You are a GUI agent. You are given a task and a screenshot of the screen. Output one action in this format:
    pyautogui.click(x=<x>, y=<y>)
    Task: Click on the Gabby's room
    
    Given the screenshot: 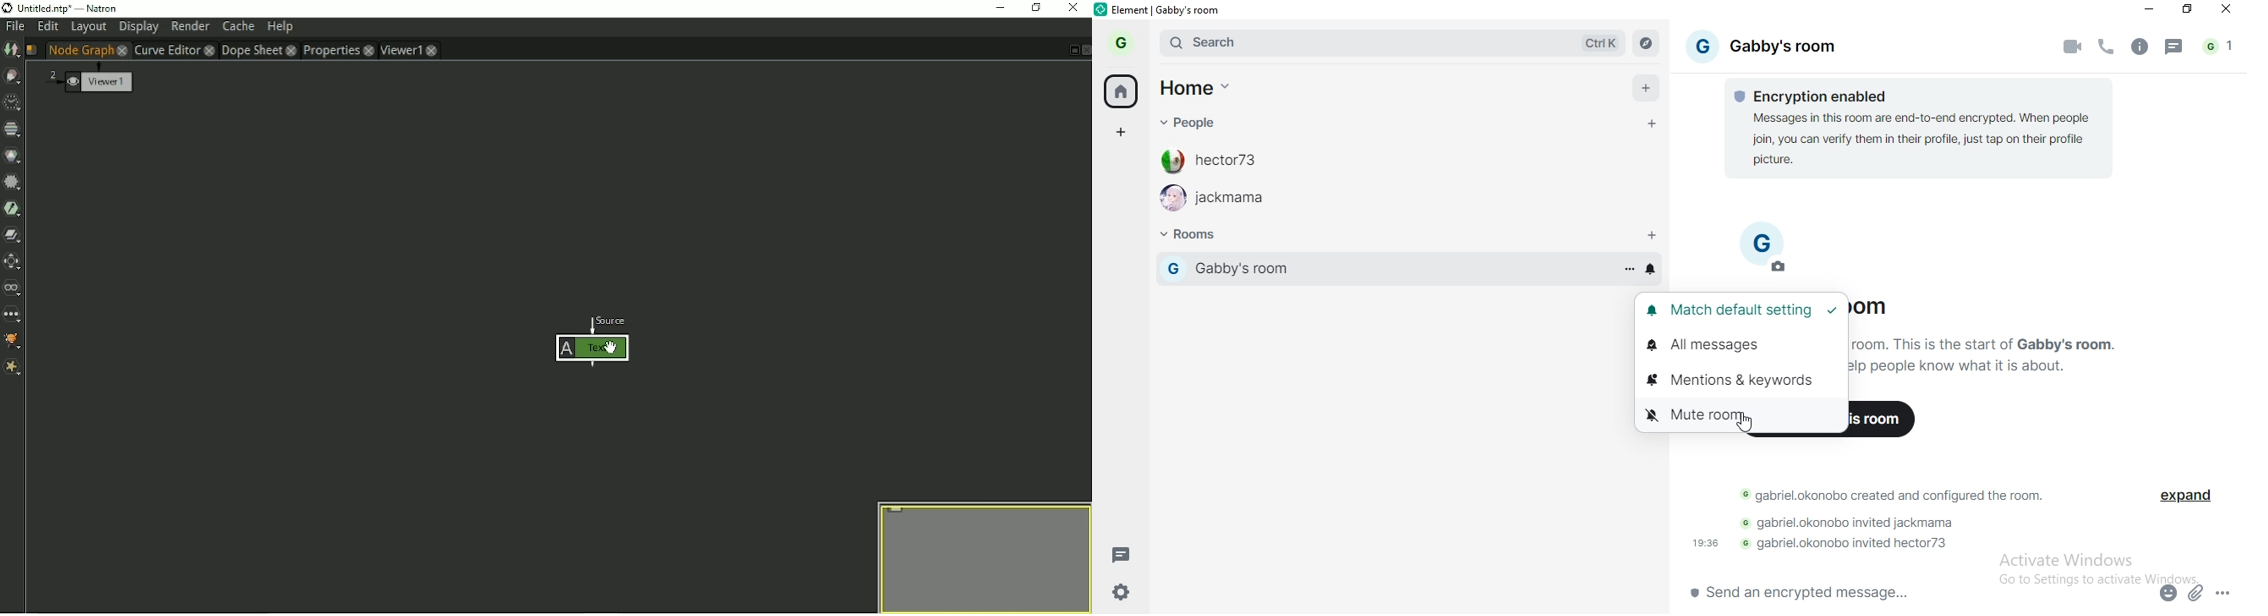 What is the action you would take?
    pyautogui.click(x=1868, y=306)
    